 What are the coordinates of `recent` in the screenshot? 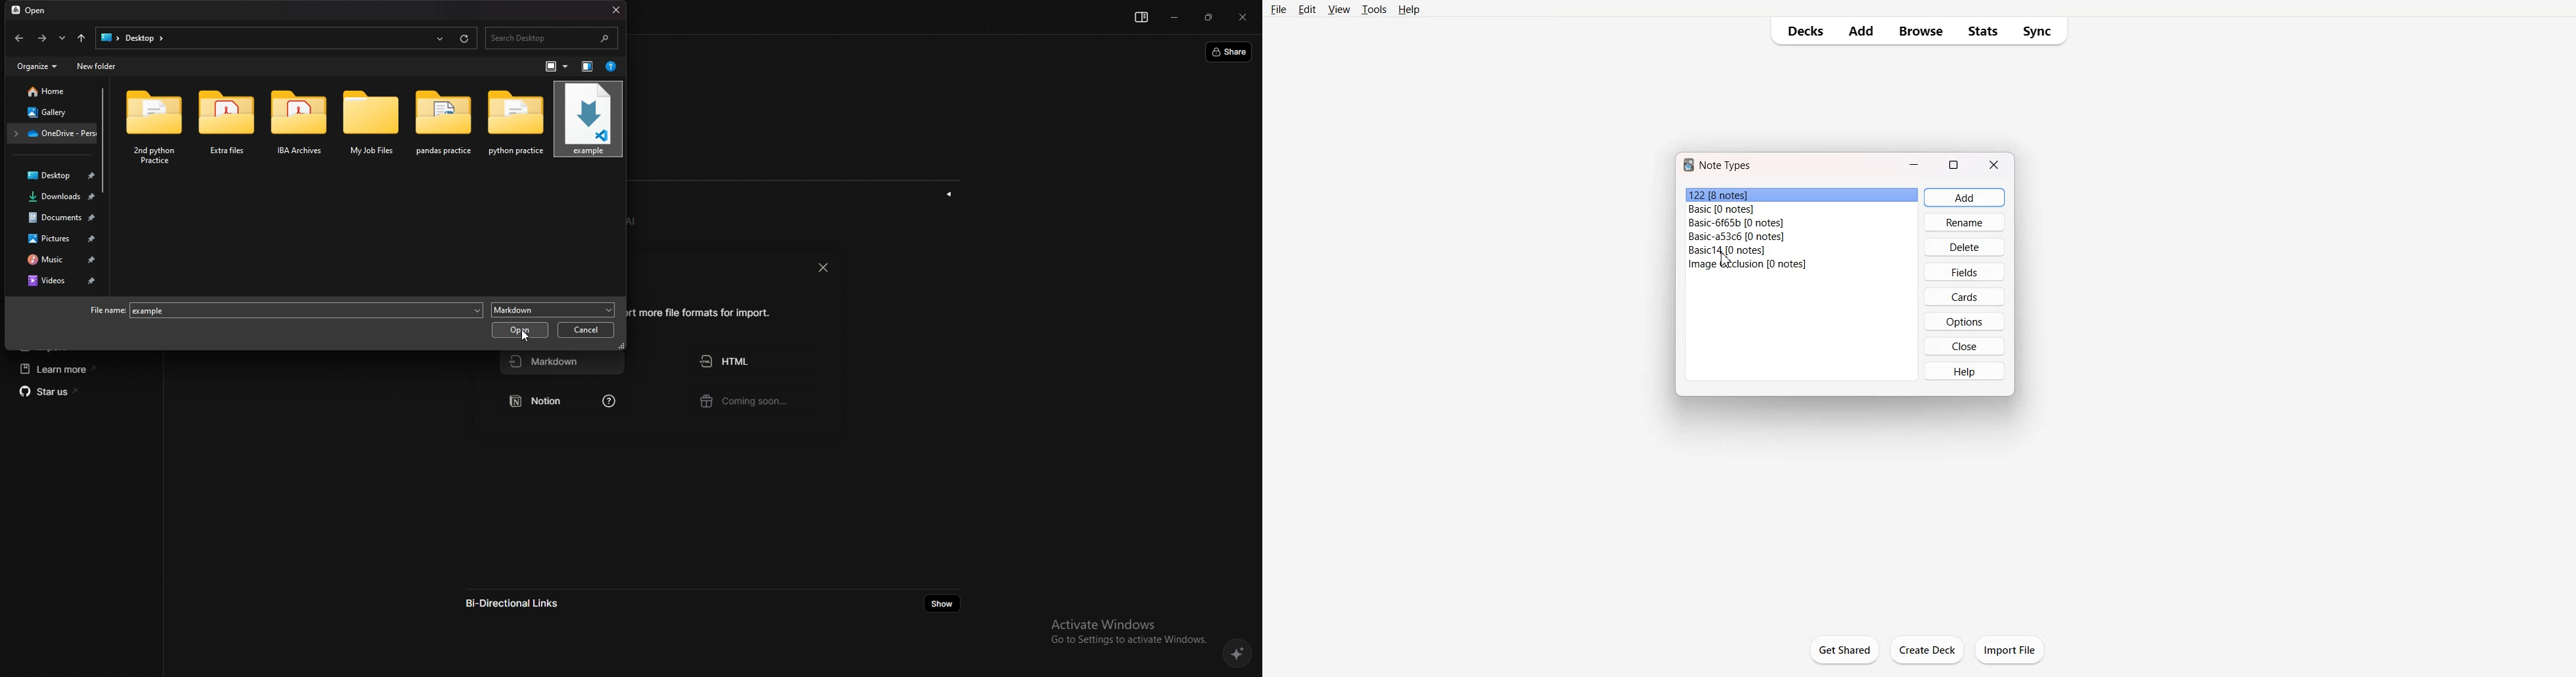 It's located at (62, 38).